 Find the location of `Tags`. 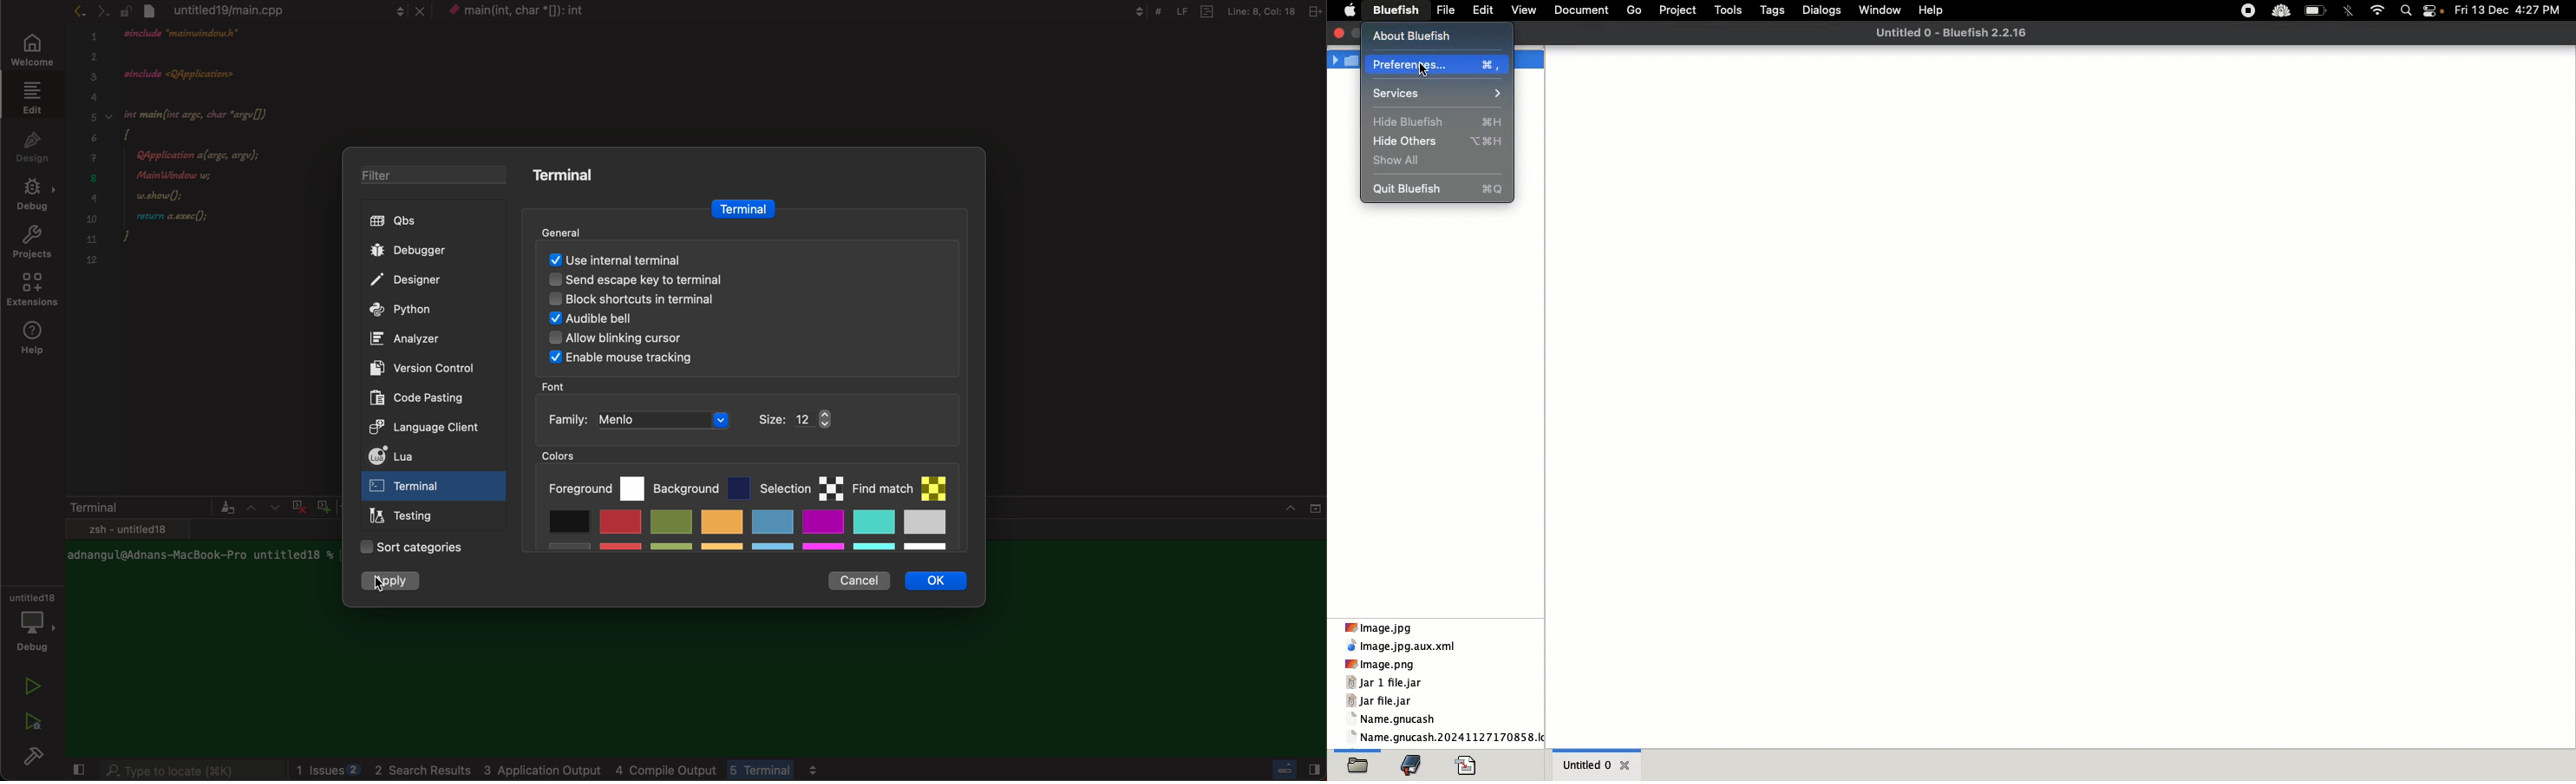

Tags is located at coordinates (1774, 10).